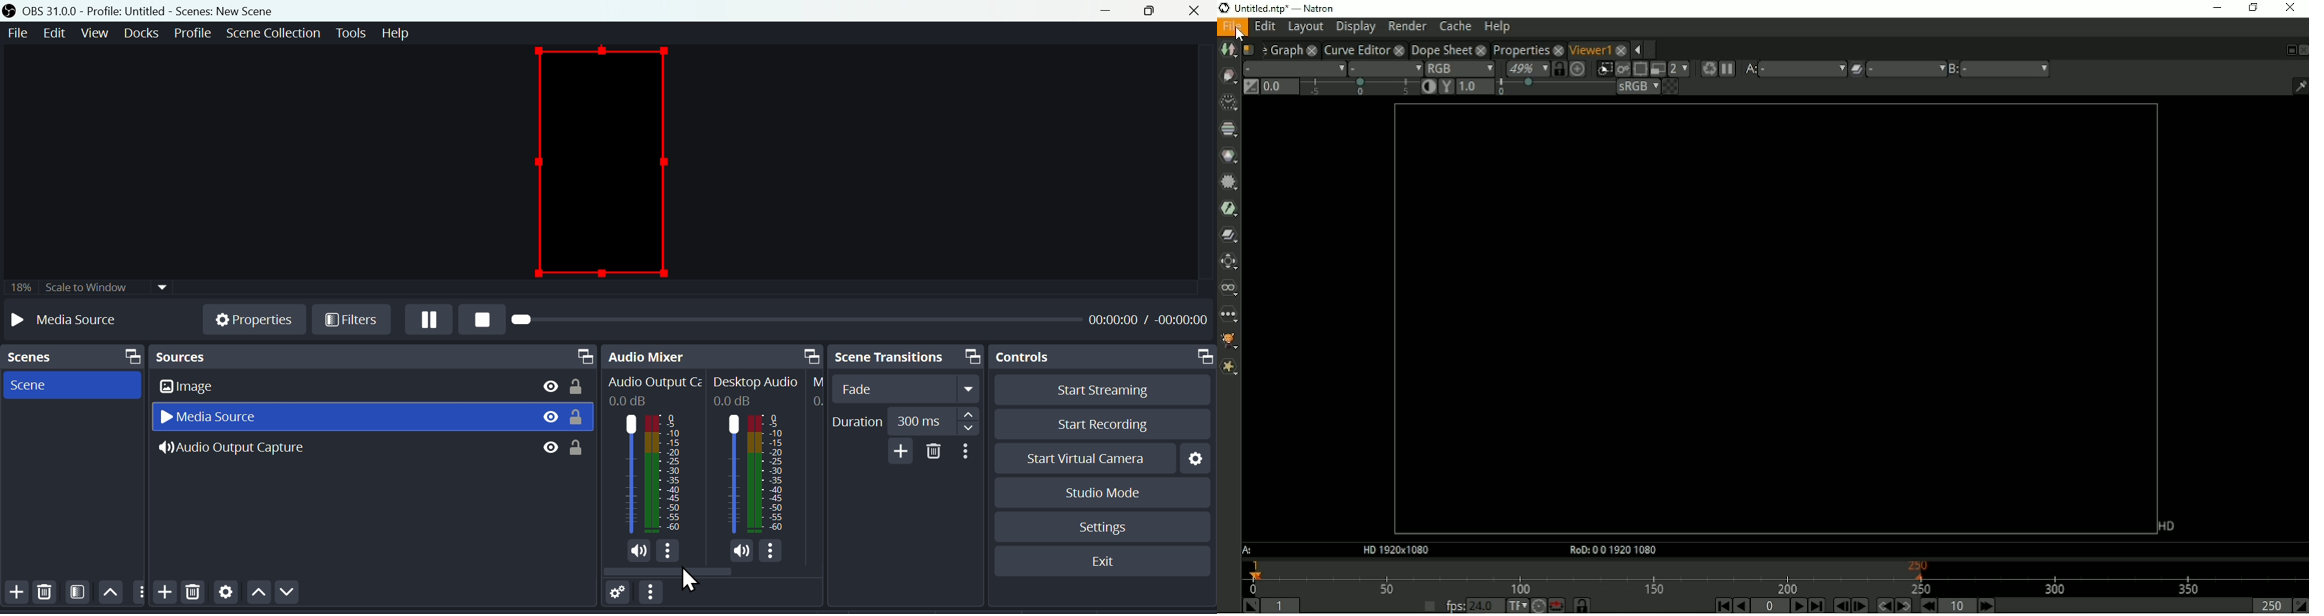 Image resolution: width=2324 pixels, height=616 pixels. I want to click on Pause, so click(428, 320).